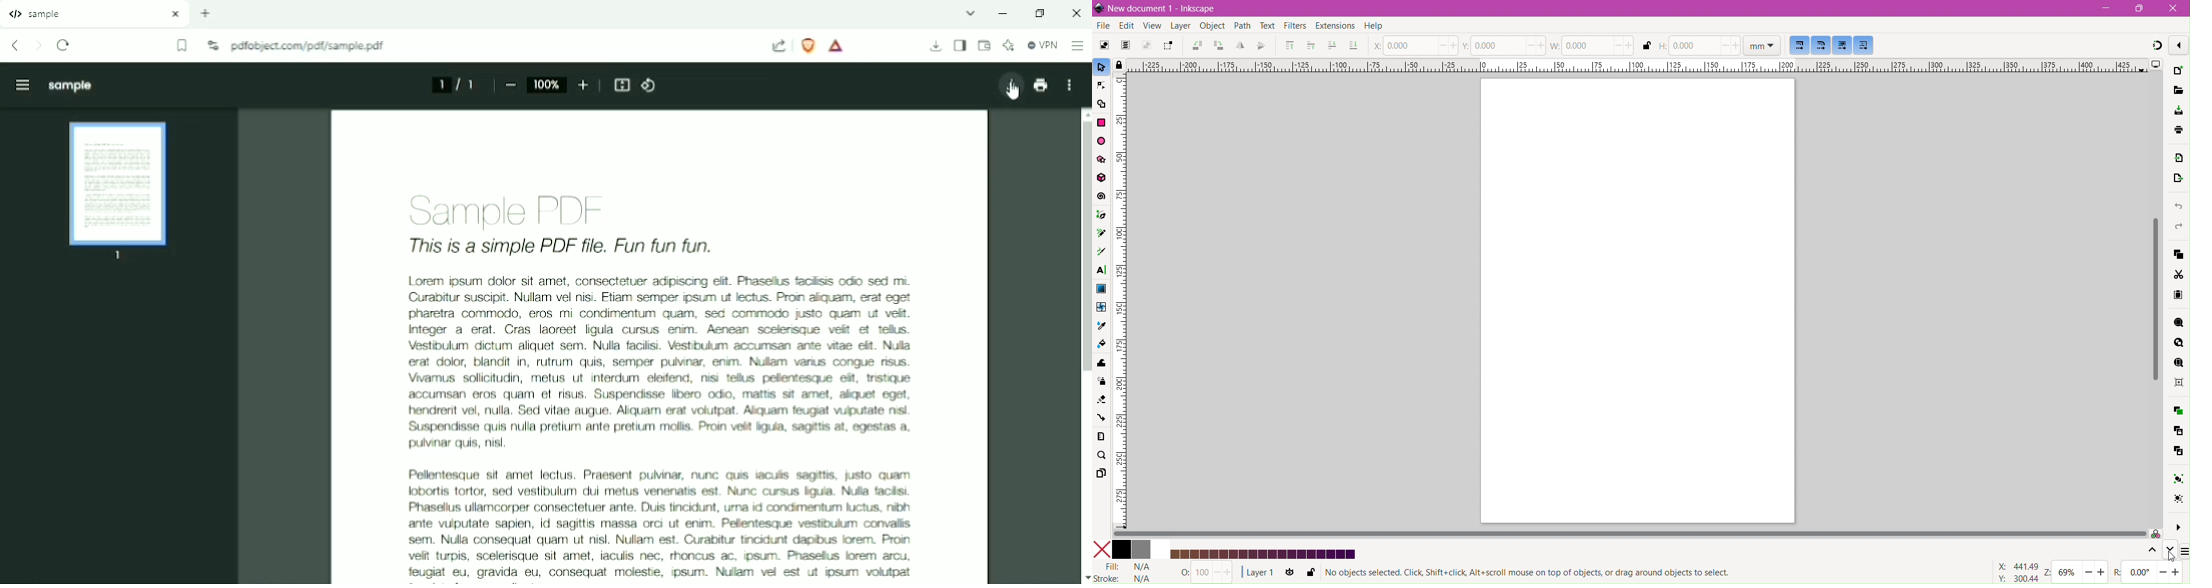 The height and width of the screenshot is (588, 2212). What do you see at coordinates (1101, 307) in the screenshot?
I see `Mesh Tool` at bounding box center [1101, 307].